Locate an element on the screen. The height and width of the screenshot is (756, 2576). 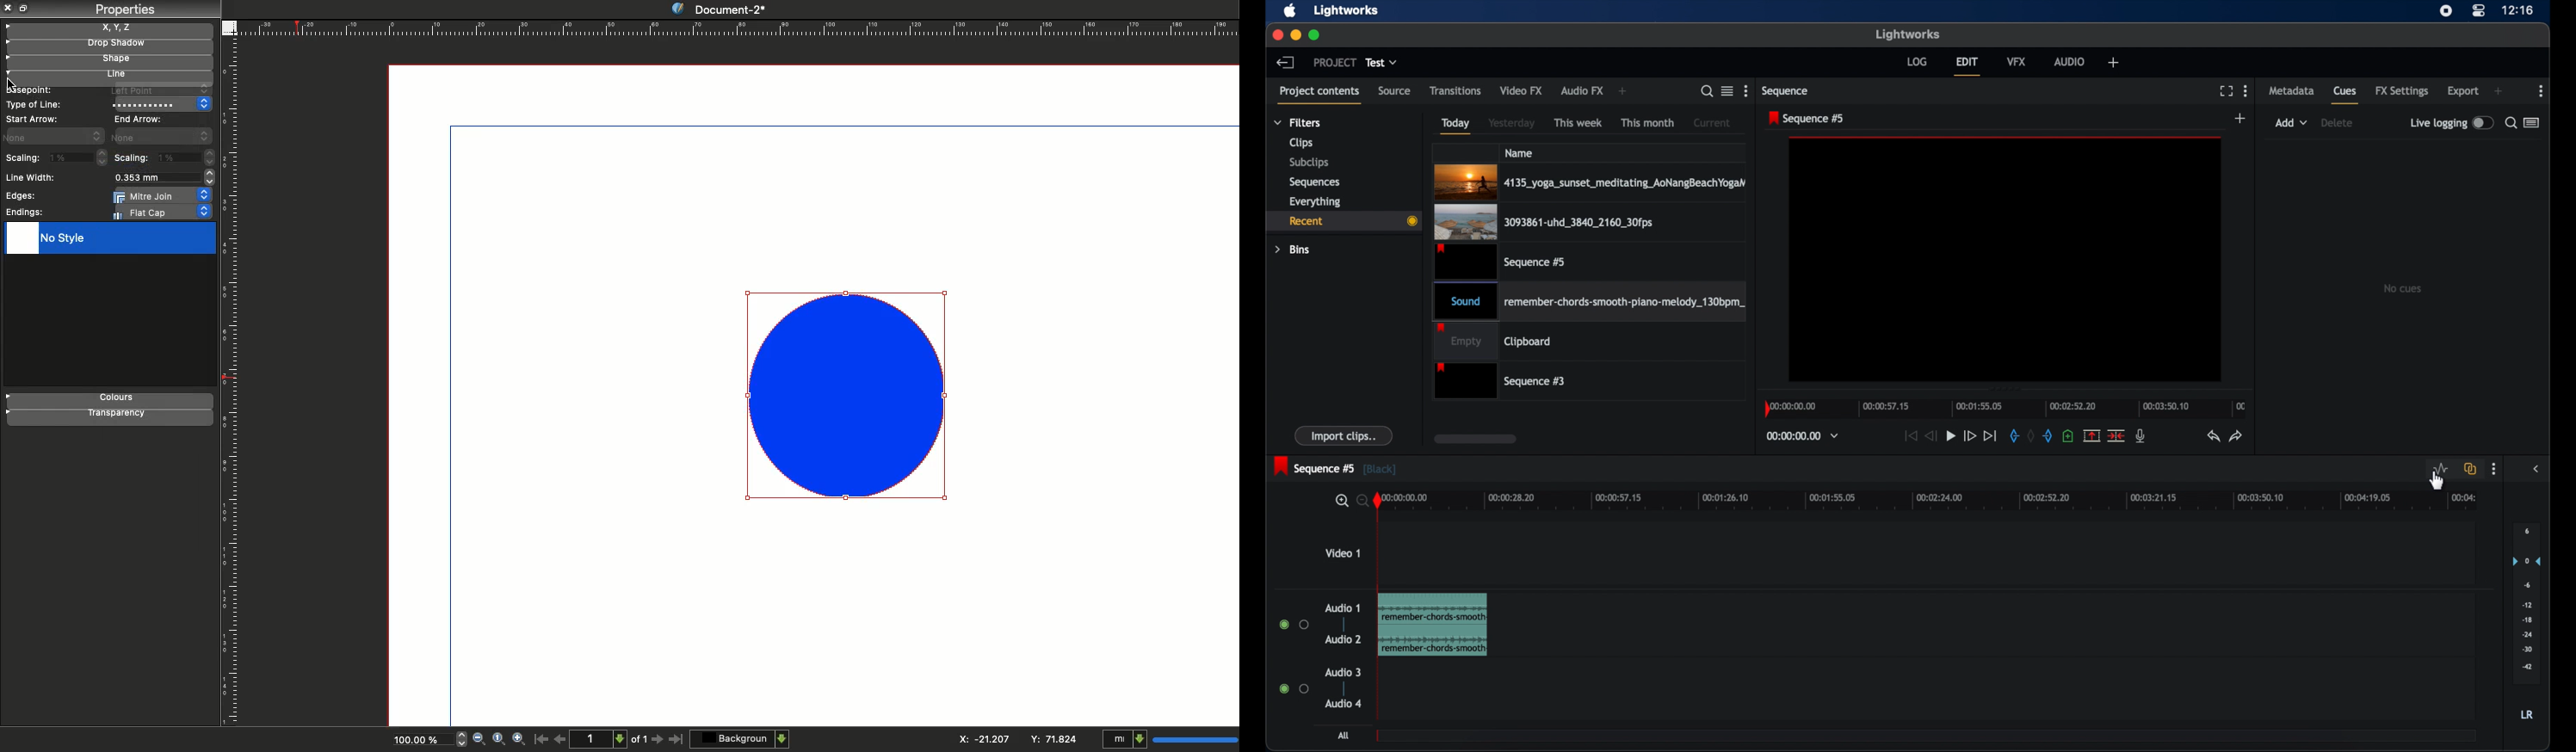
X: 115.544 is located at coordinates (979, 739).